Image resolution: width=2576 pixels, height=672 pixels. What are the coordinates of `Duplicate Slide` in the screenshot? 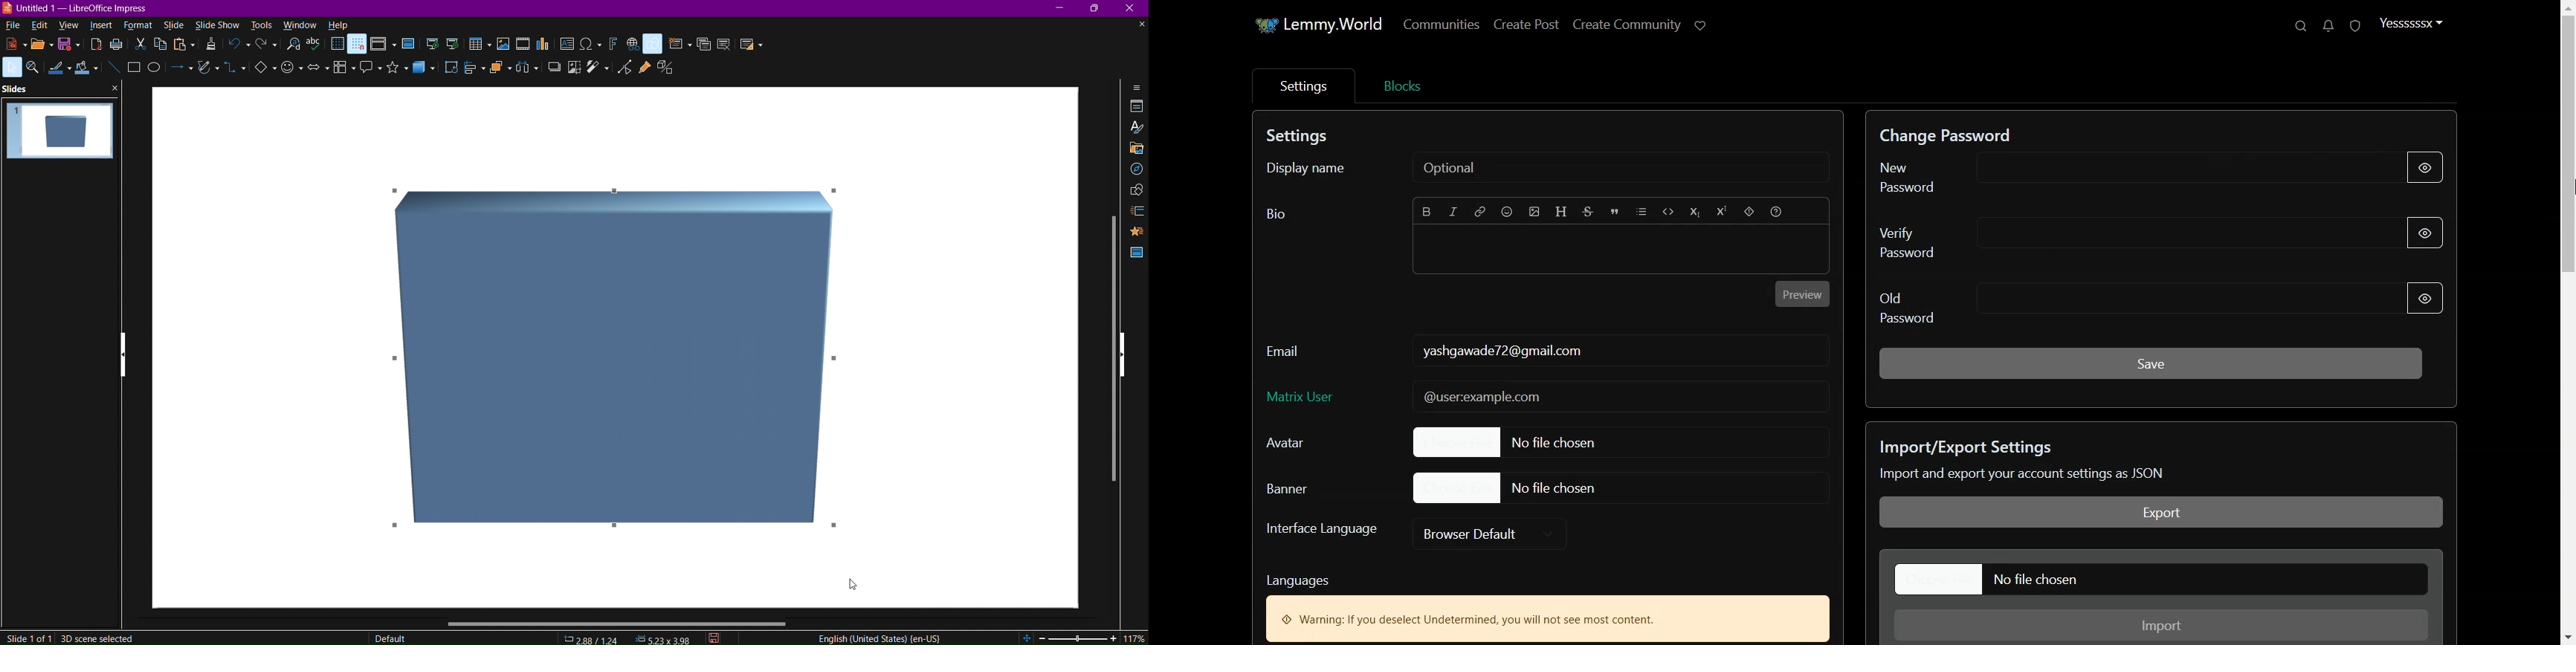 It's located at (703, 44).